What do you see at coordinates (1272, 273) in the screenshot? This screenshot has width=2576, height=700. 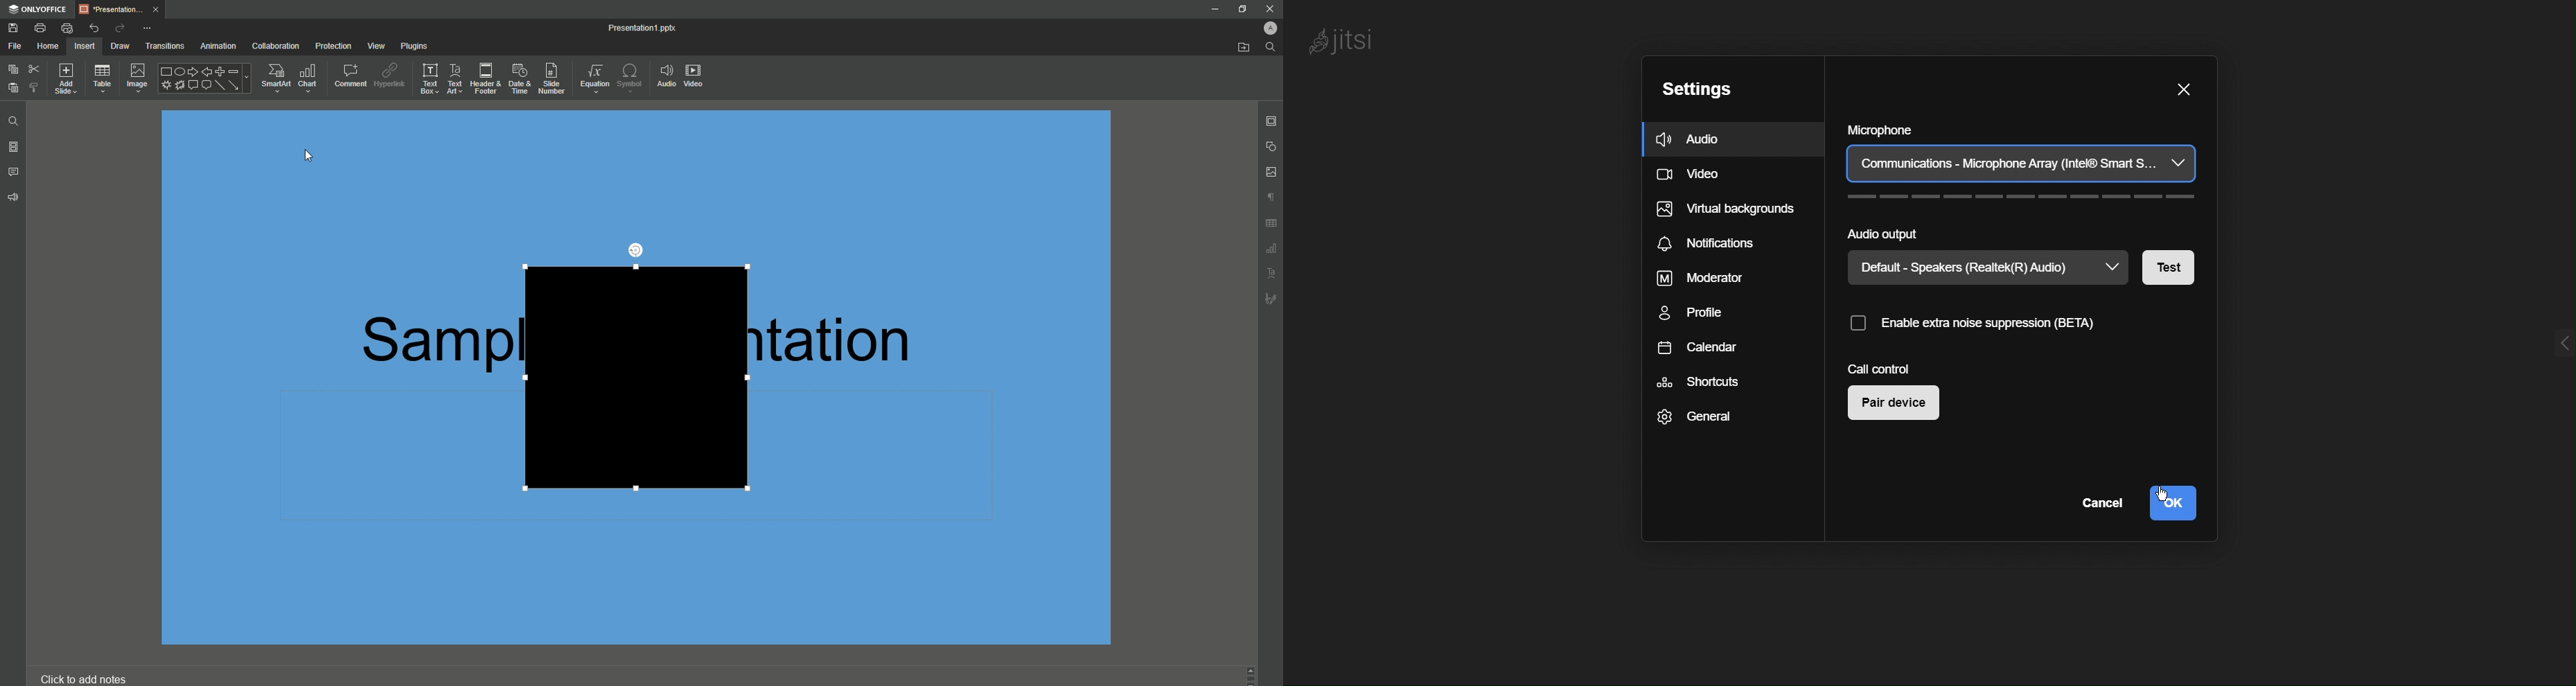 I see `Text settings` at bounding box center [1272, 273].